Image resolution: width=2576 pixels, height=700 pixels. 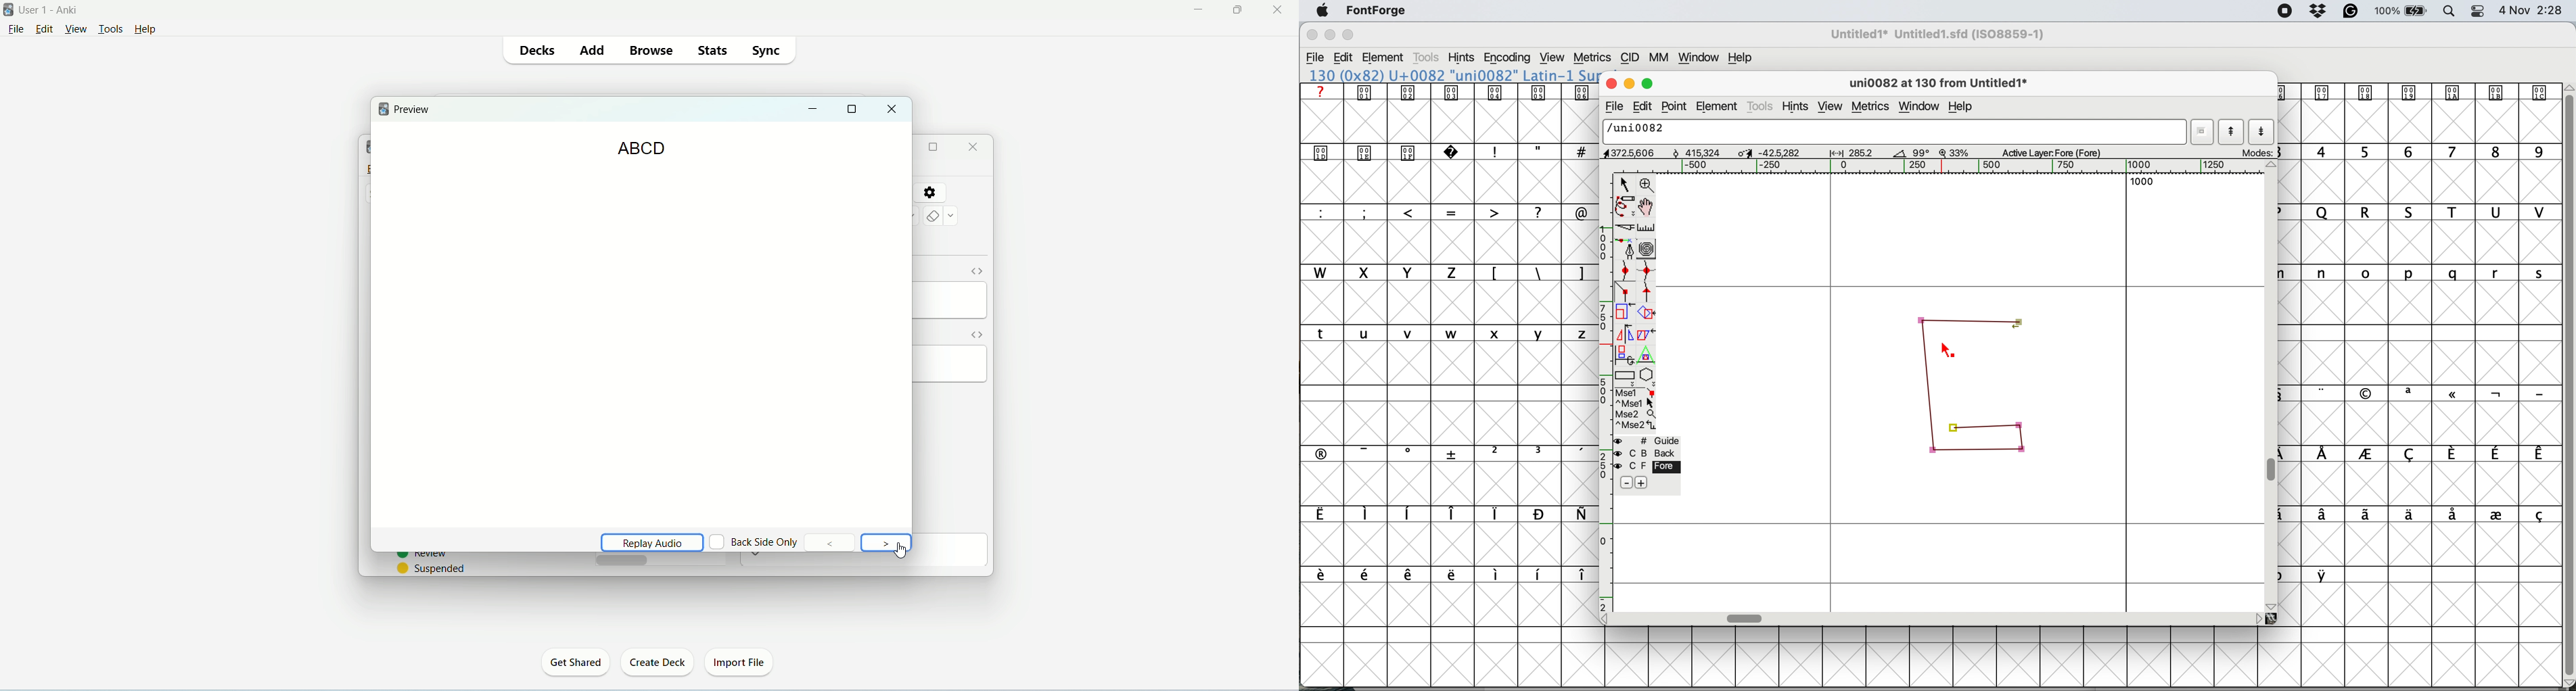 I want to click on close, so click(x=892, y=110).